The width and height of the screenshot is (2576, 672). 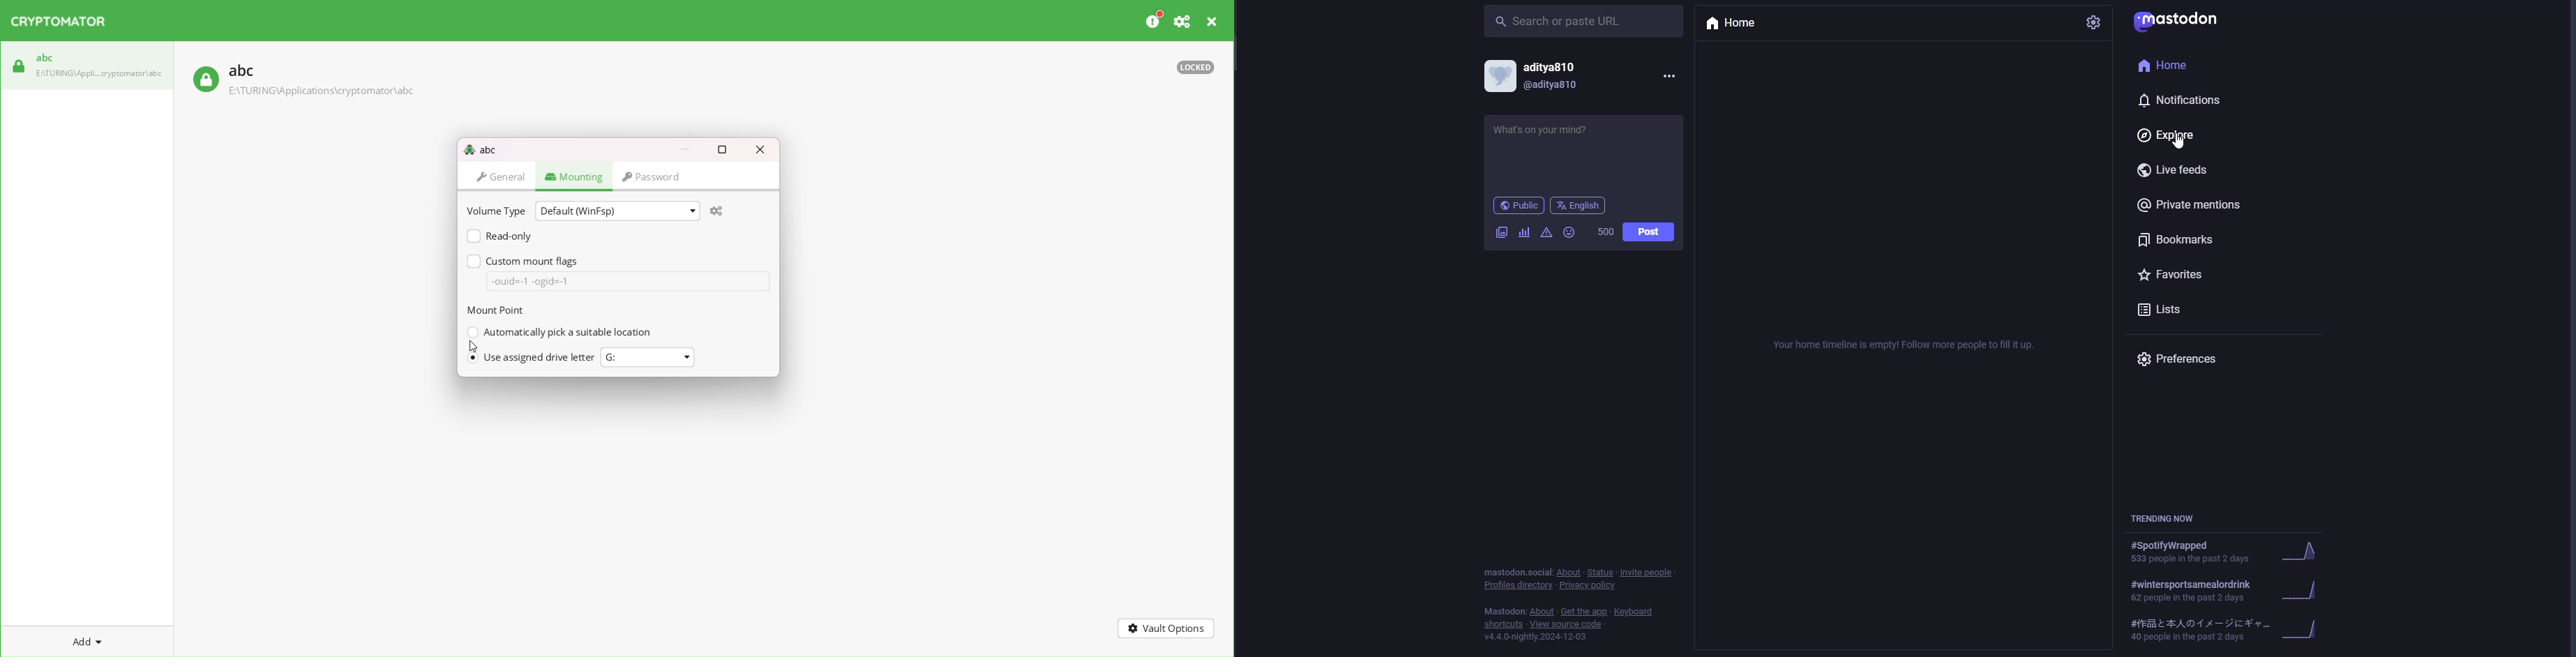 What do you see at coordinates (1908, 346) in the screenshot?
I see `timeline is empty` at bounding box center [1908, 346].